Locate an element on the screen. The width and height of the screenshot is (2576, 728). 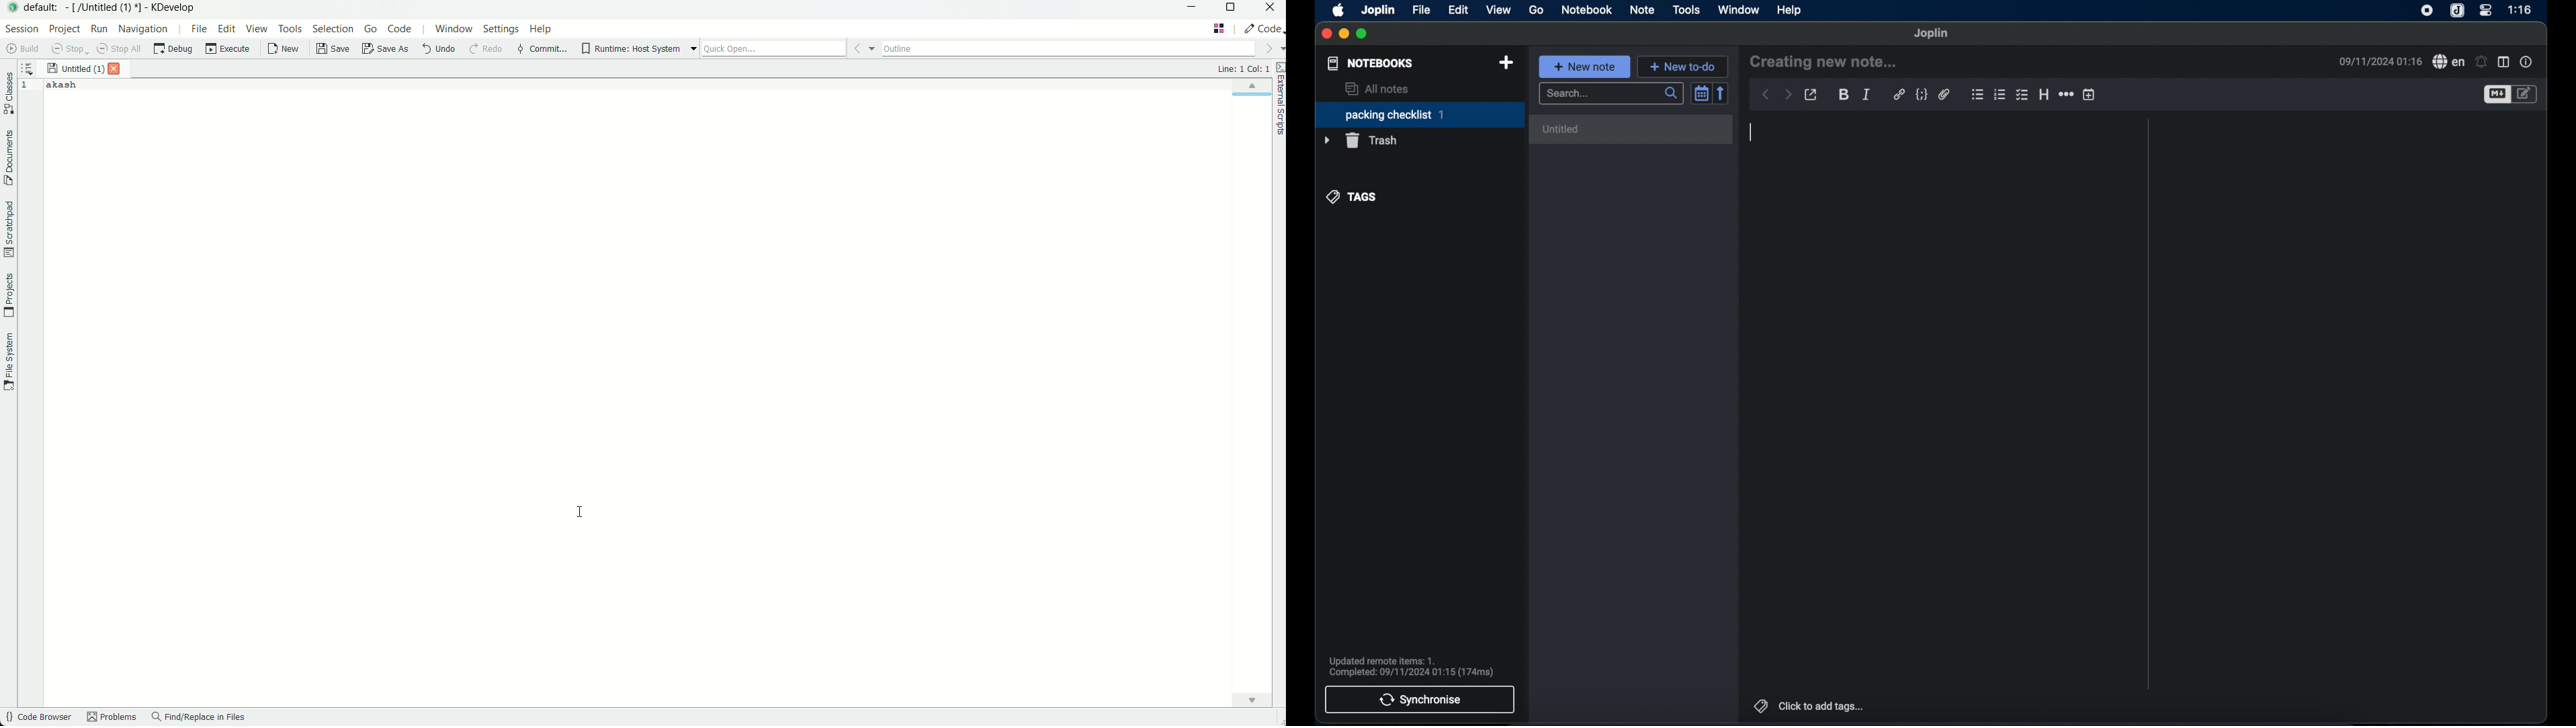
click to add tags is located at coordinates (1809, 705).